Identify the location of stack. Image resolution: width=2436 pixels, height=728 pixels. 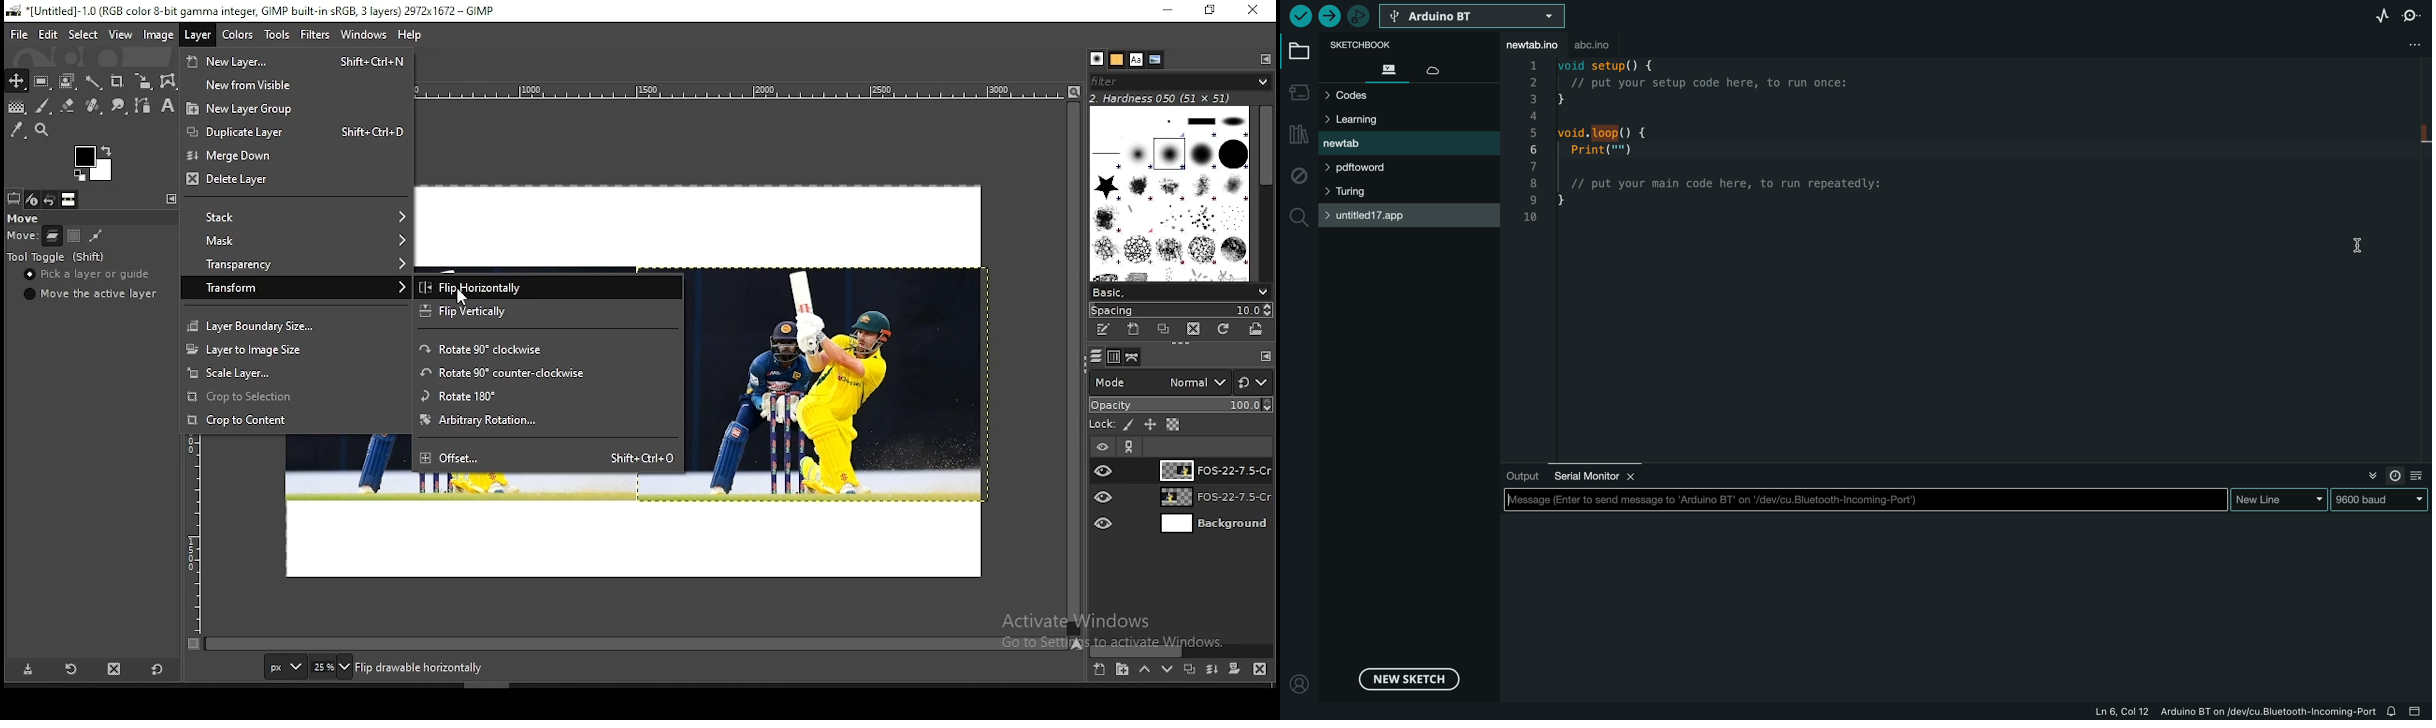
(294, 218).